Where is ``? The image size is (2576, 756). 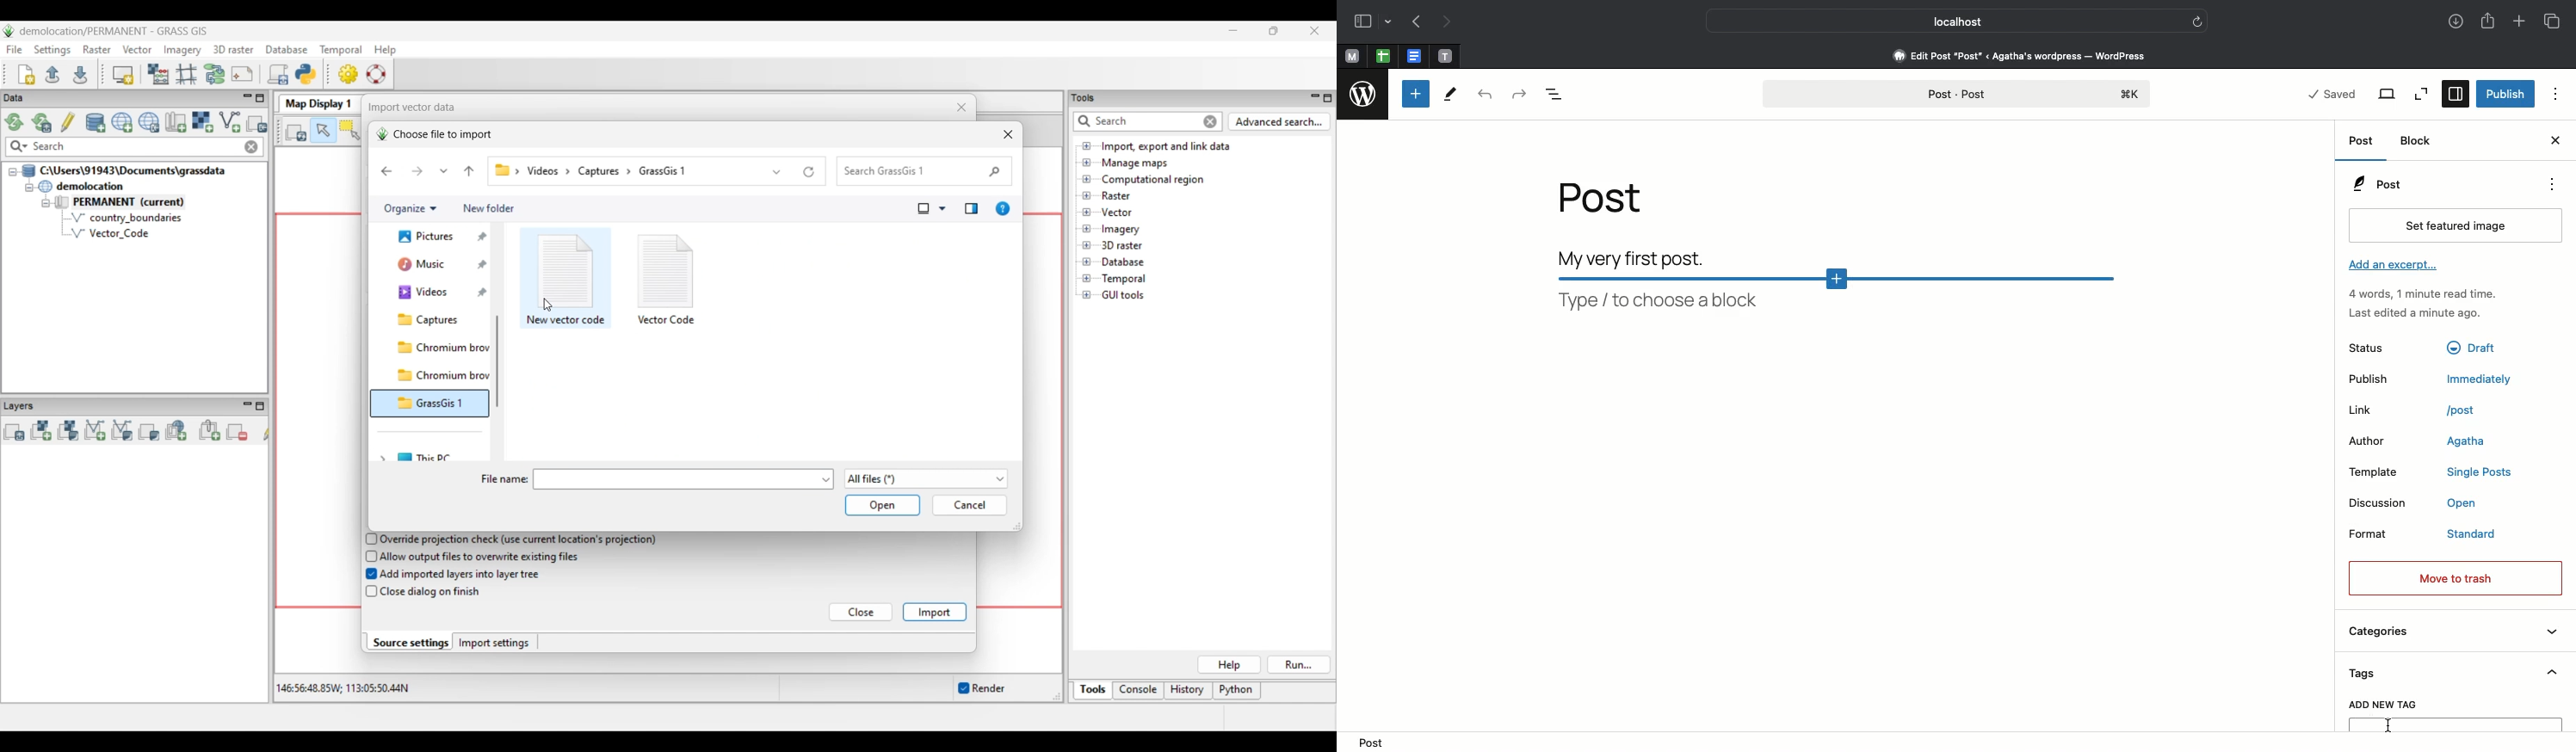
 is located at coordinates (2199, 22).